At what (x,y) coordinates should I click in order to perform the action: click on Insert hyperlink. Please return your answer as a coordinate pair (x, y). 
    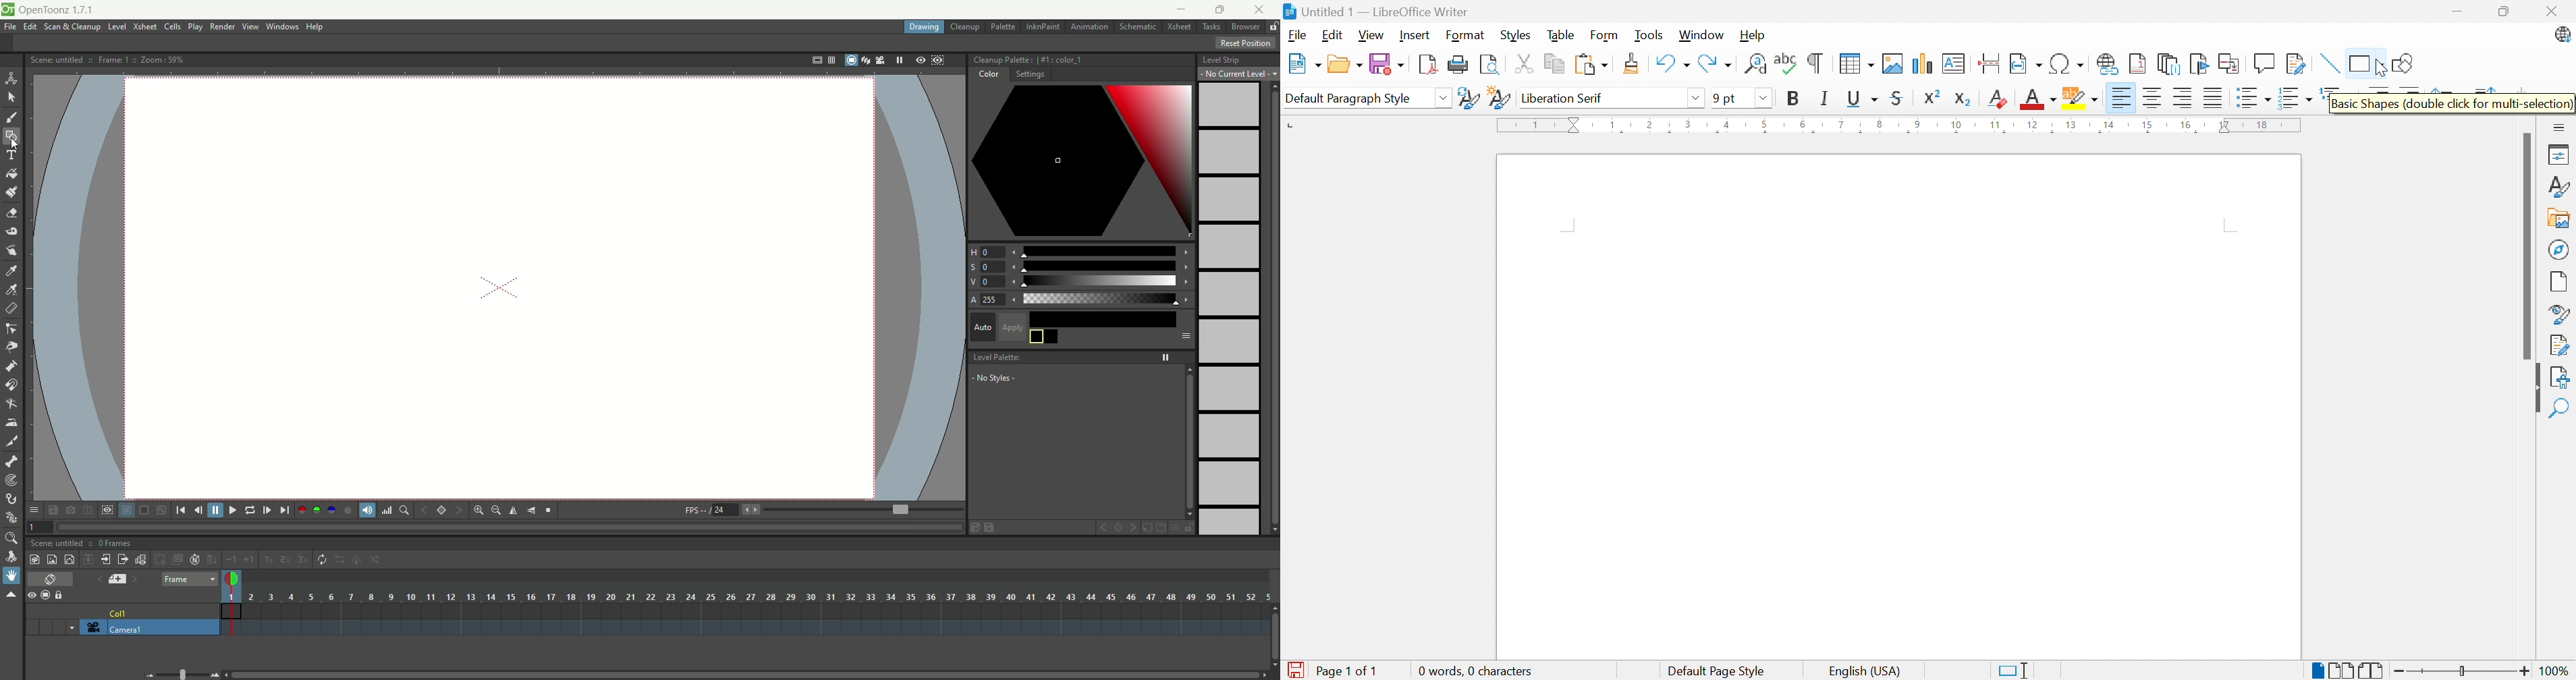
    Looking at the image, I should click on (2108, 63).